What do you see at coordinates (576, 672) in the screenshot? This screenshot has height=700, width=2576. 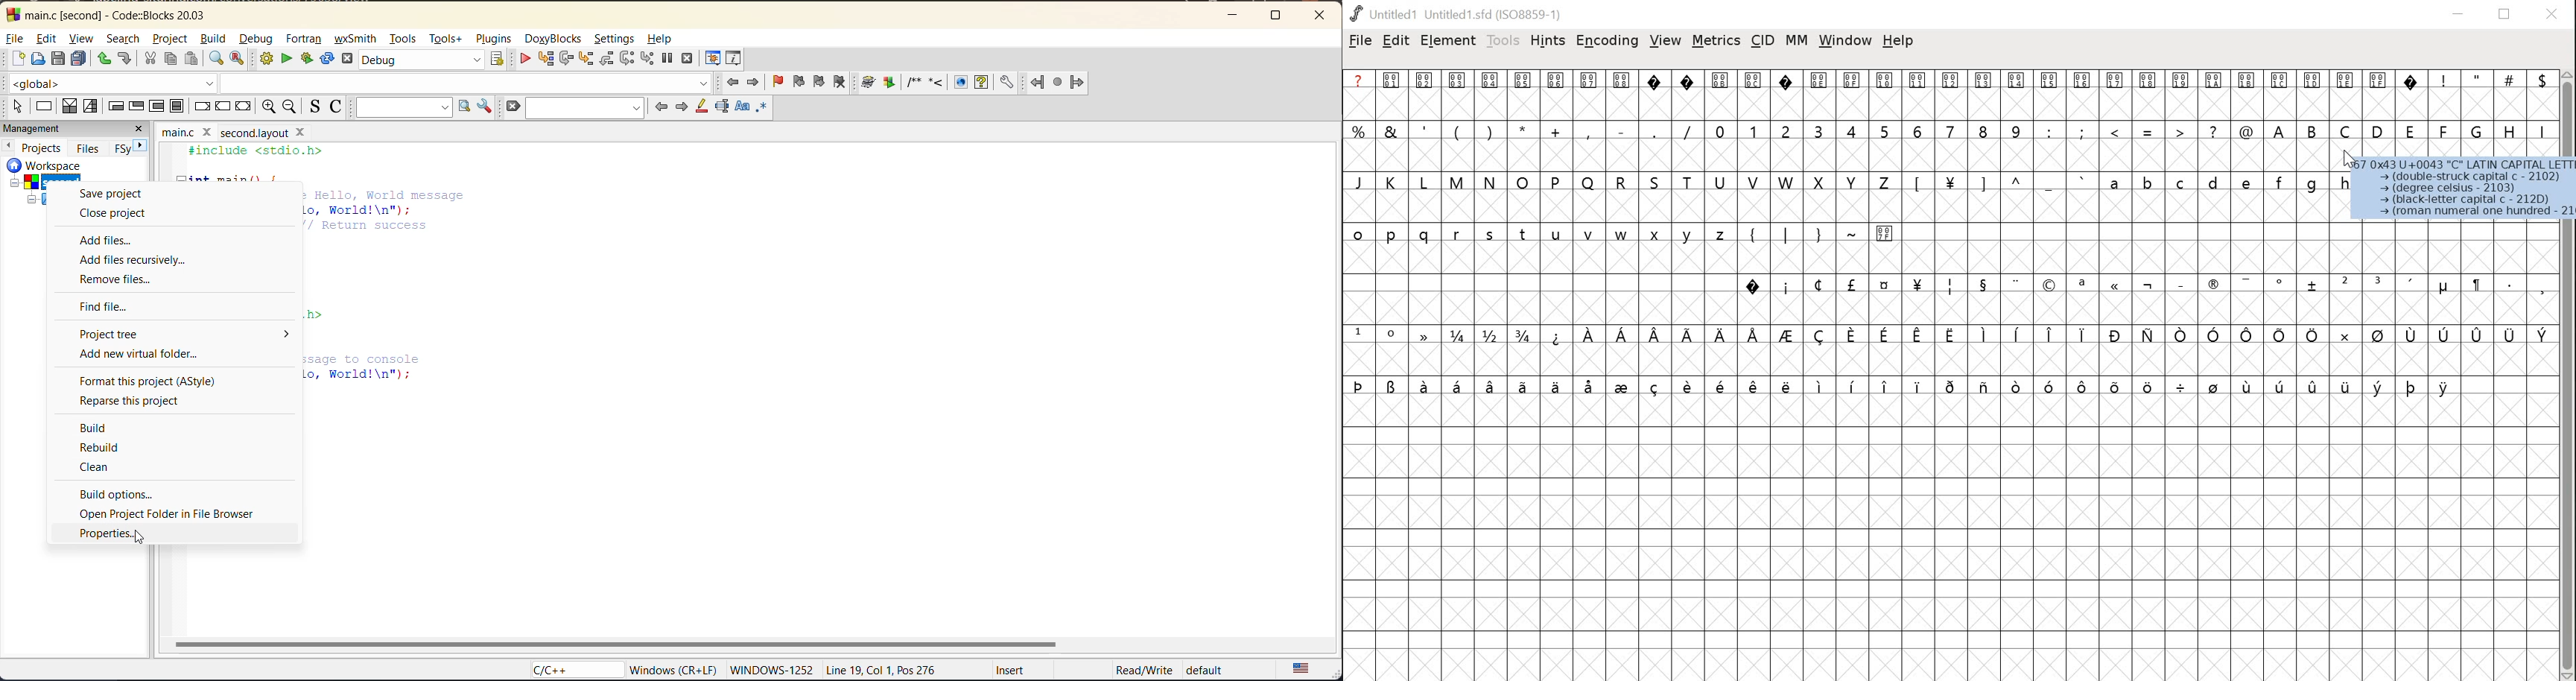 I see `language` at bounding box center [576, 672].